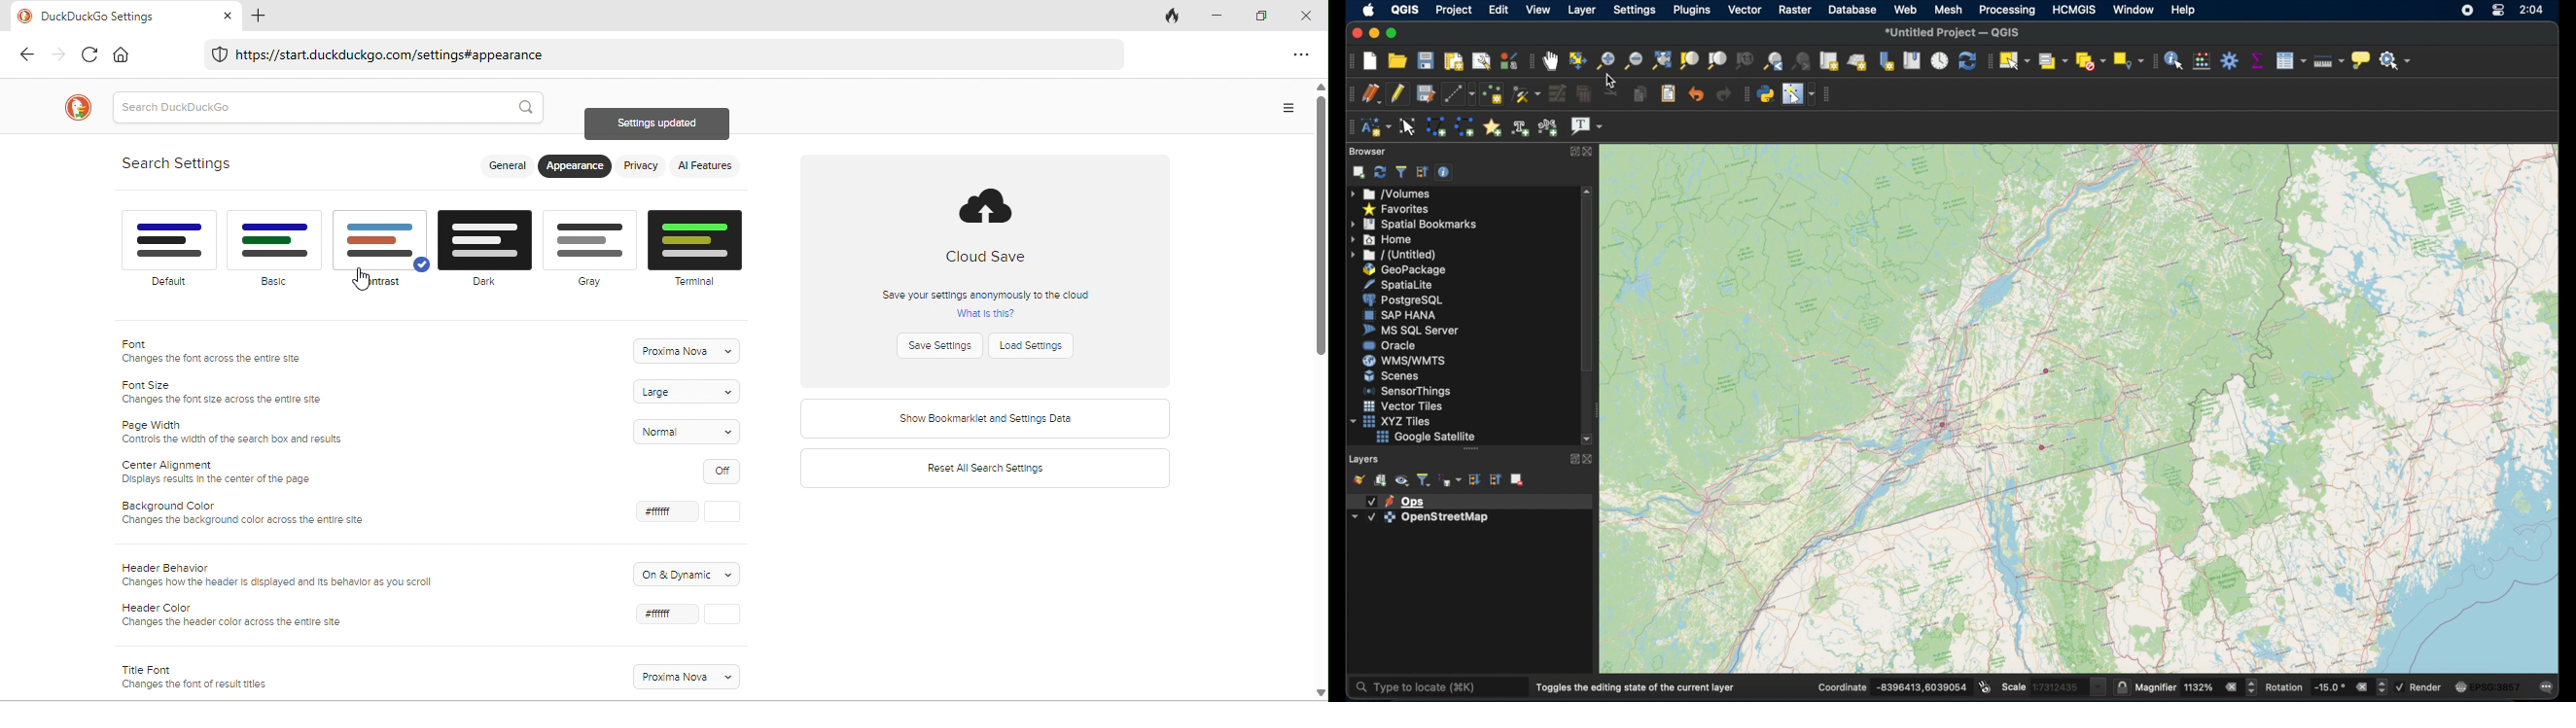 The width and height of the screenshot is (2576, 728). Describe the element at coordinates (1722, 94) in the screenshot. I see `redo` at that location.